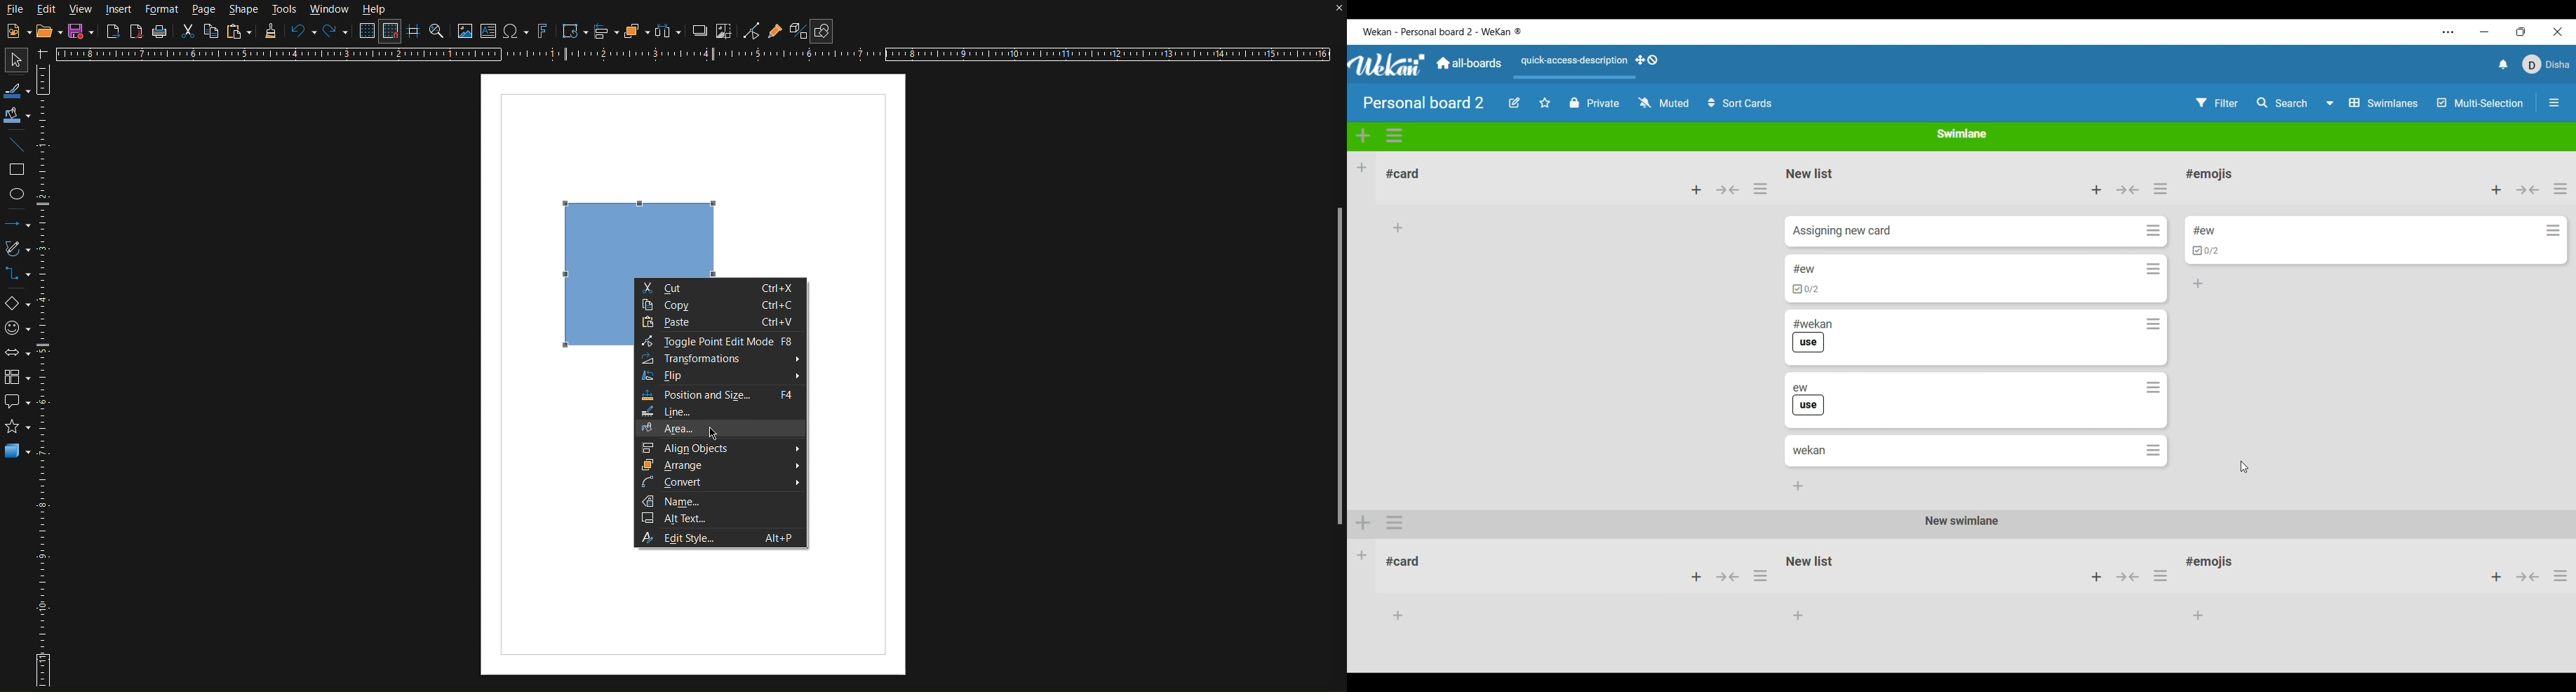 This screenshot has width=2576, height=700. Describe the element at coordinates (2482, 103) in the screenshot. I see `Multi-selection` at that location.